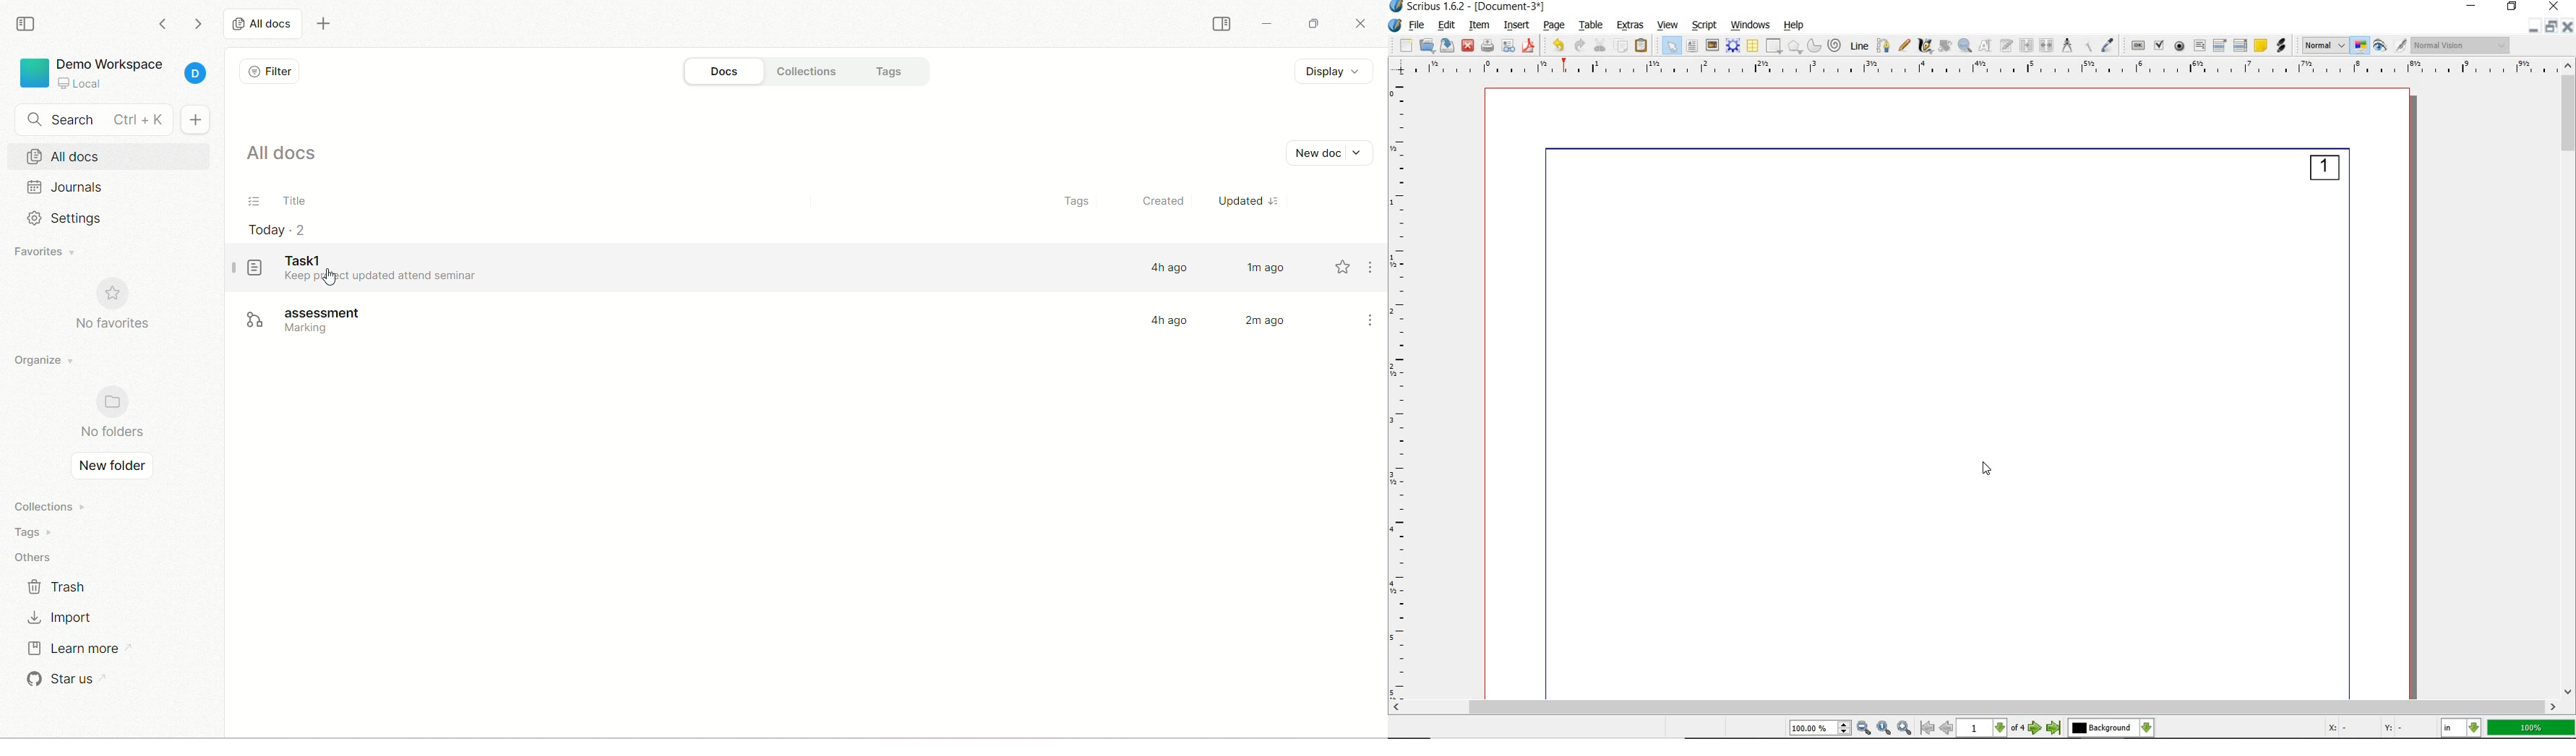 This screenshot has height=756, width=2576. I want to click on Last Page, so click(2054, 730).